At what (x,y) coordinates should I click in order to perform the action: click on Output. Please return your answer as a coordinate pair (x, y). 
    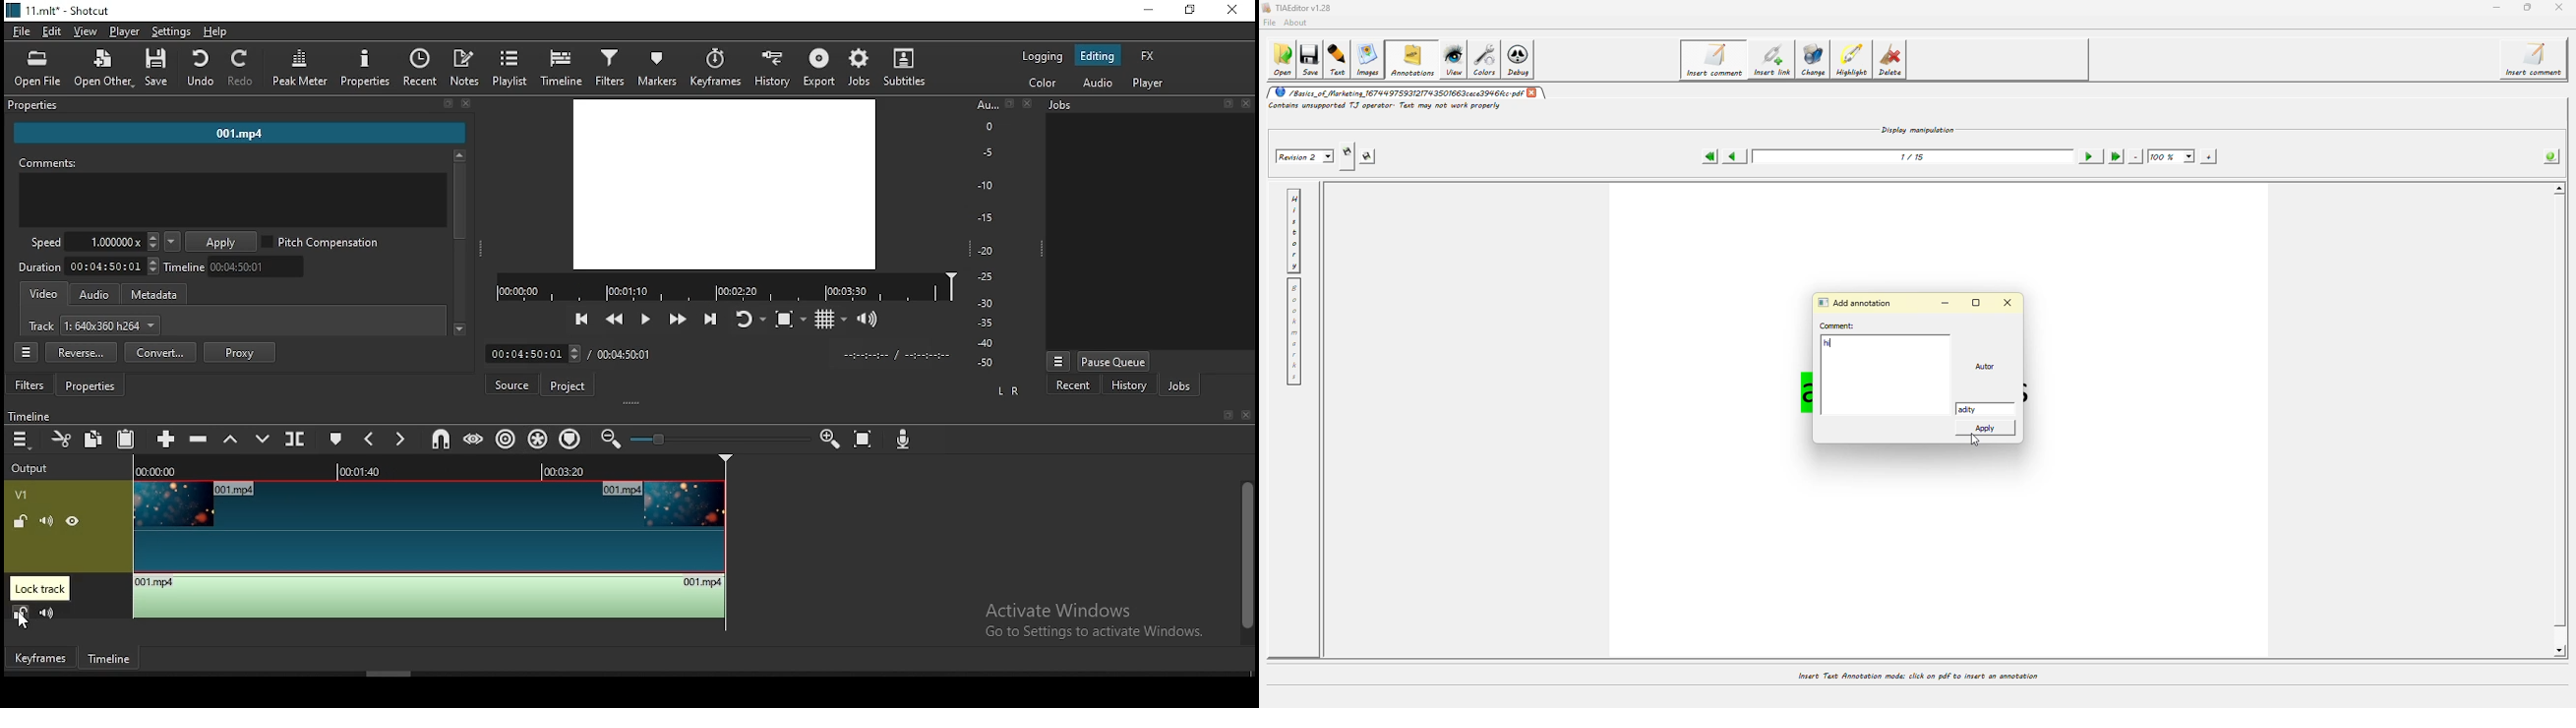
    Looking at the image, I should click on (35, 467).